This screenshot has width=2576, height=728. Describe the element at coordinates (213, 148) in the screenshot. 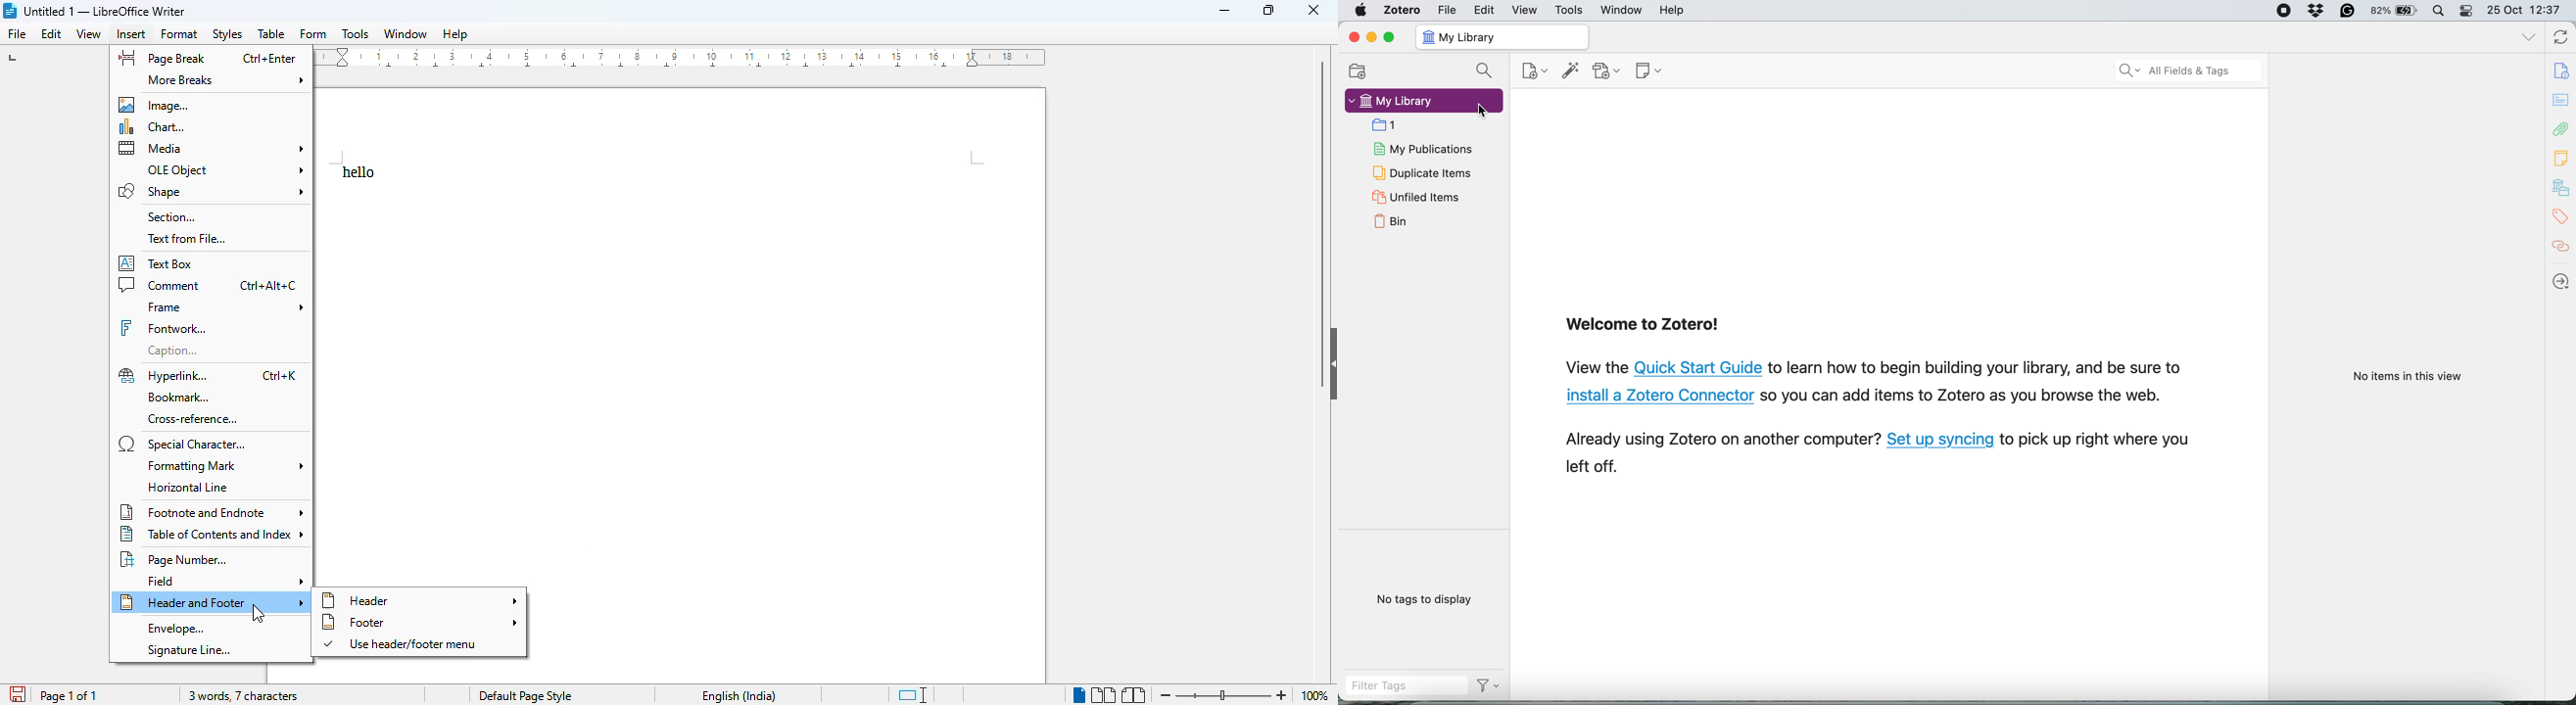

I see `media` at that location.